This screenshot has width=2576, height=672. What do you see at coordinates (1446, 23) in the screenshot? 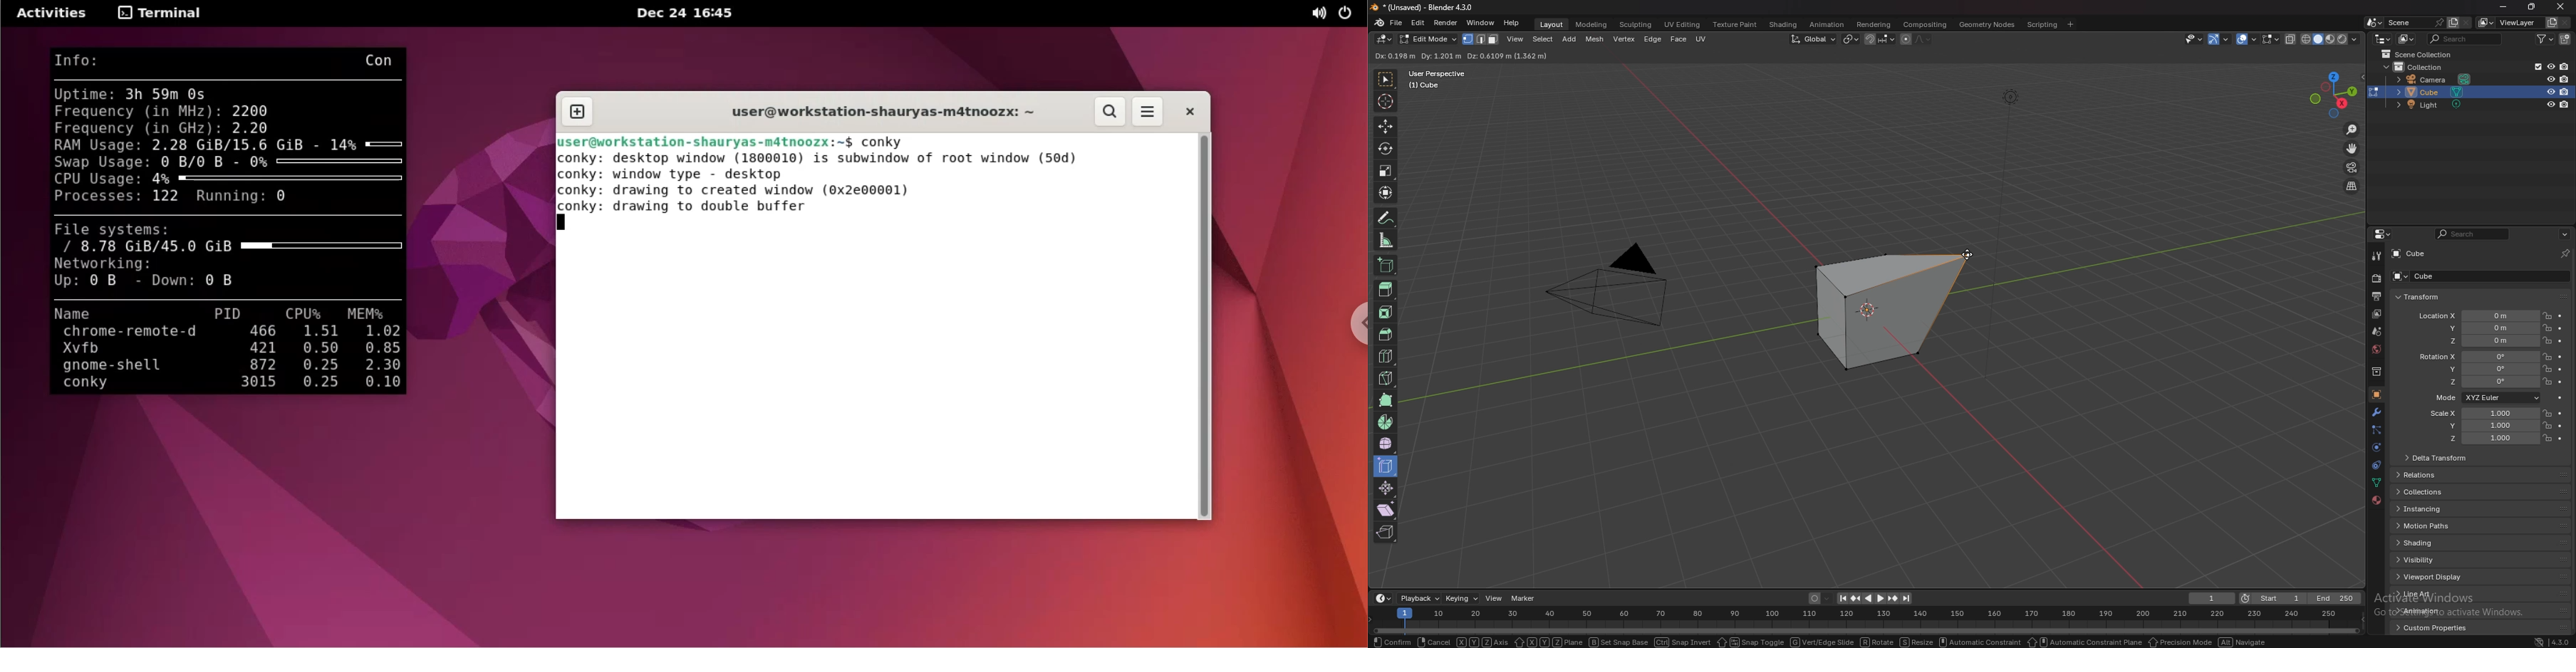
I see `render` at bounding box center [1446, 23].